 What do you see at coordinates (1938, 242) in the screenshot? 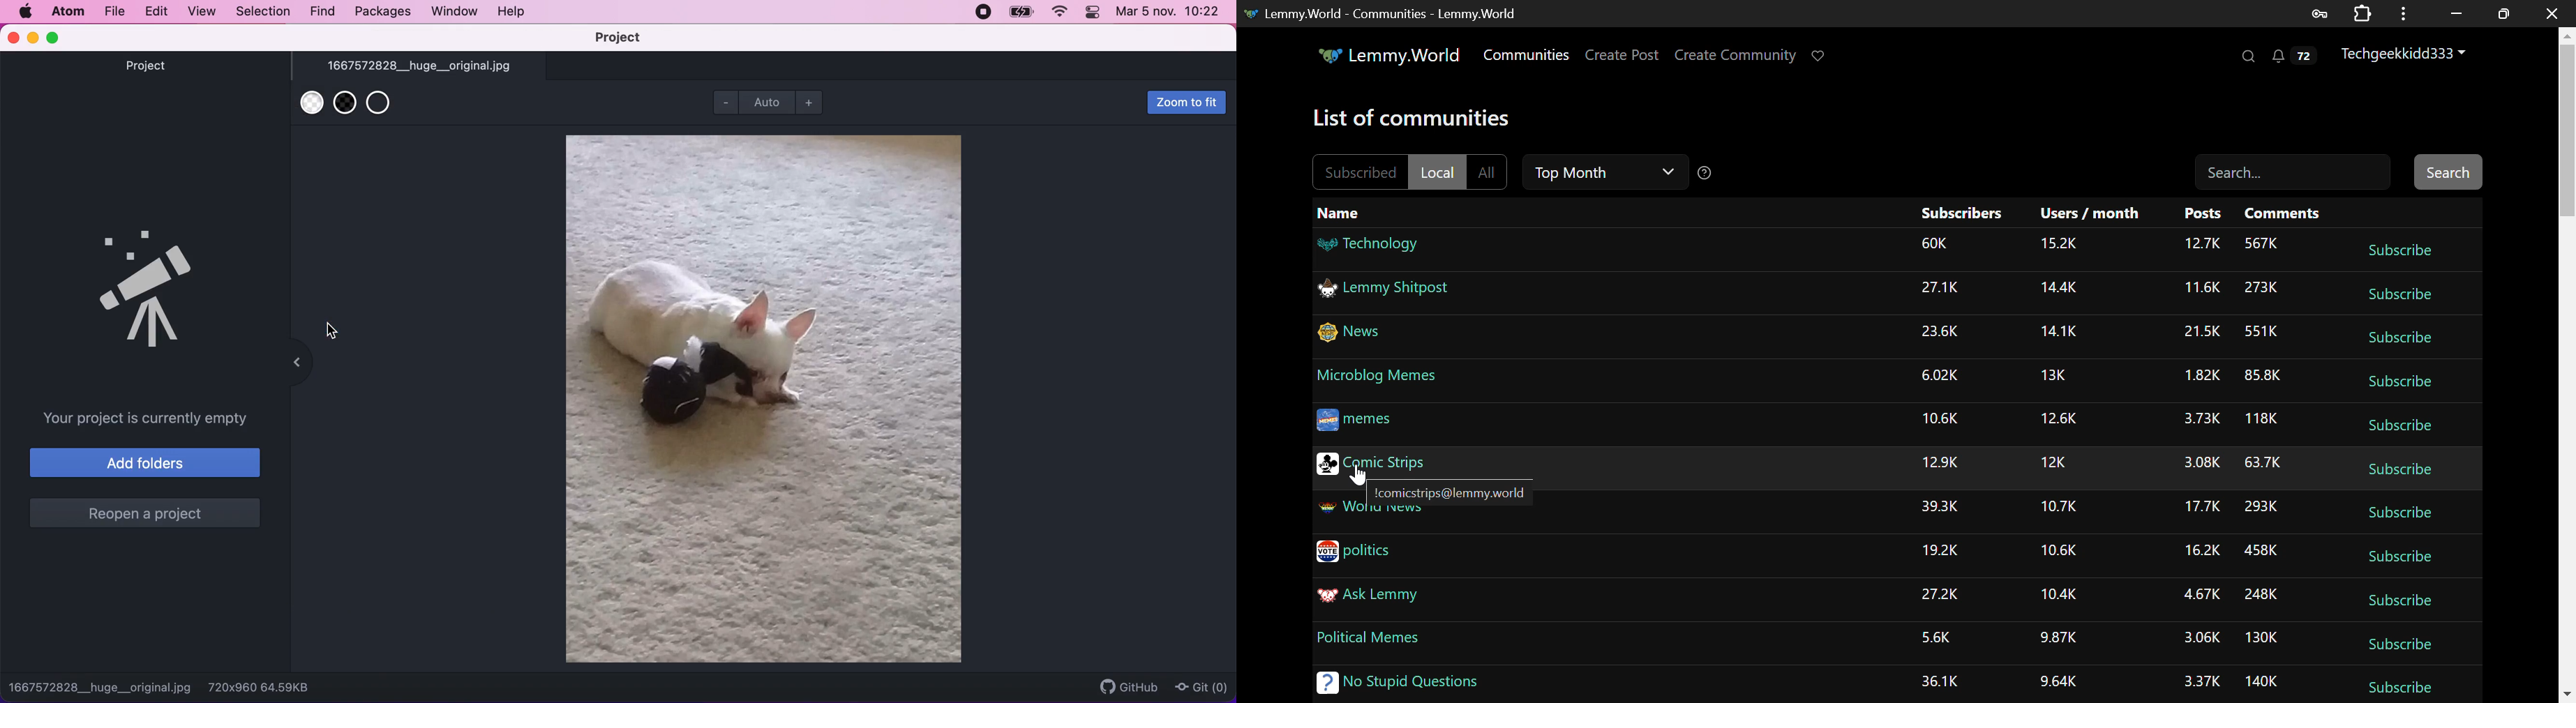
I see `Amount` at bounding box center [1938, 242].